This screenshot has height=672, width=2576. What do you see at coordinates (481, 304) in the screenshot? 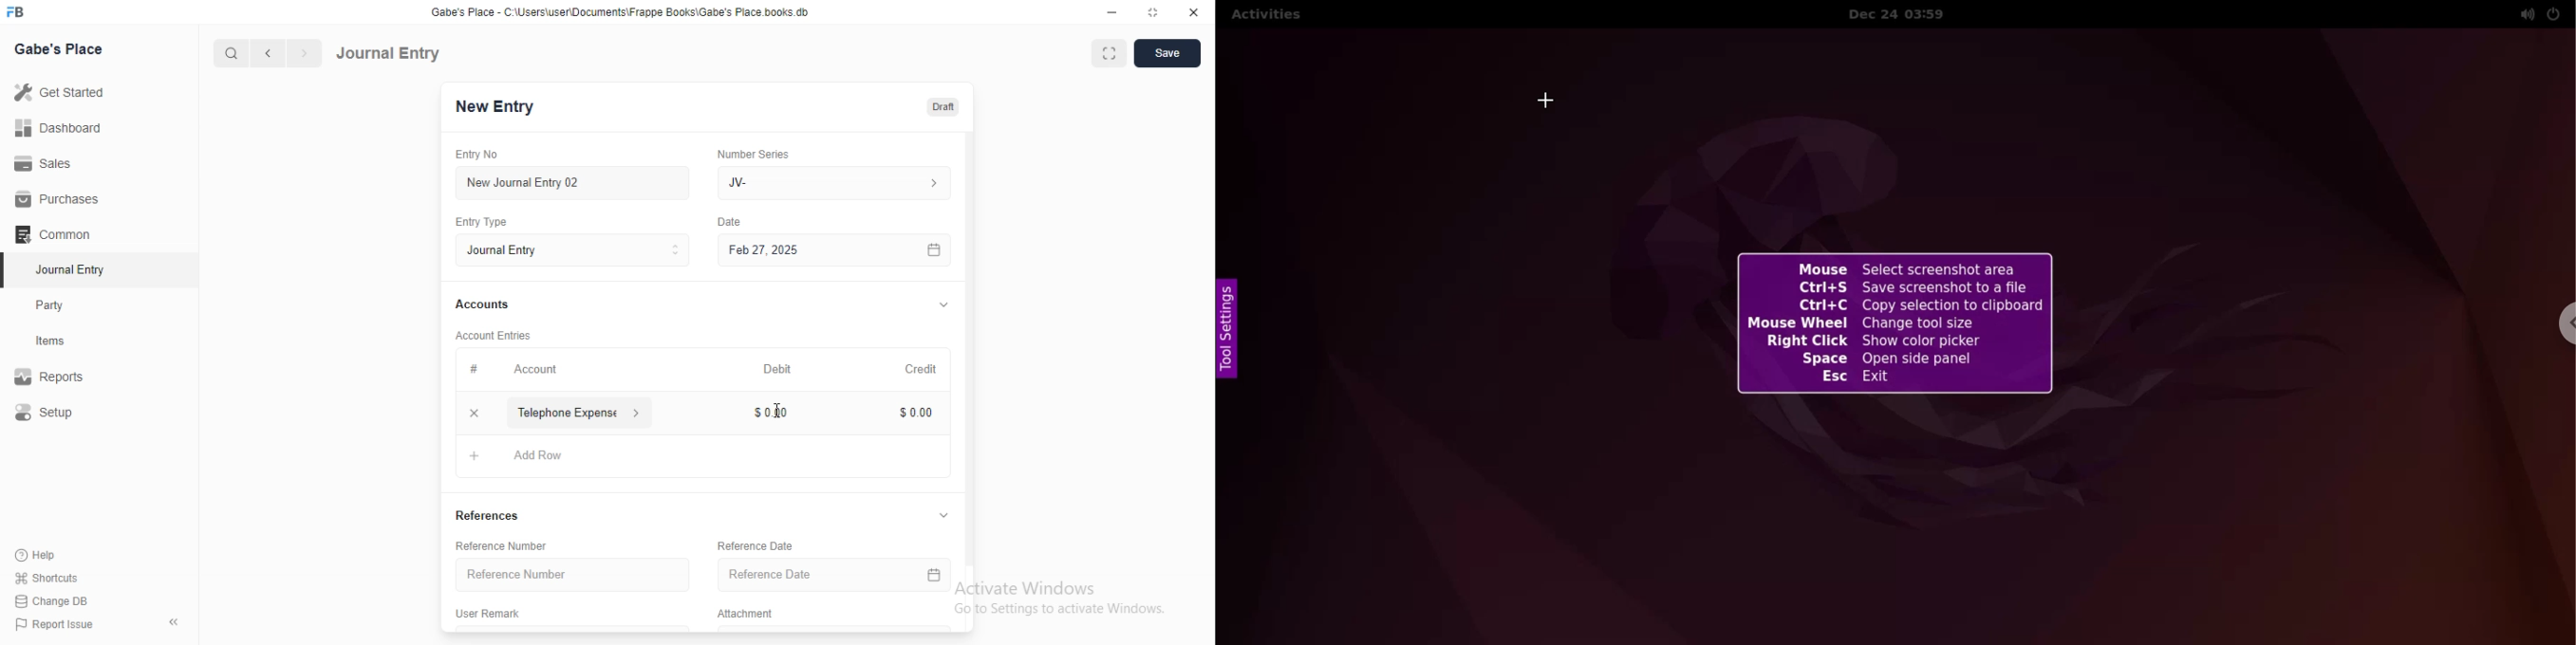
I see `Accounts` at bounding box center [481, 304].